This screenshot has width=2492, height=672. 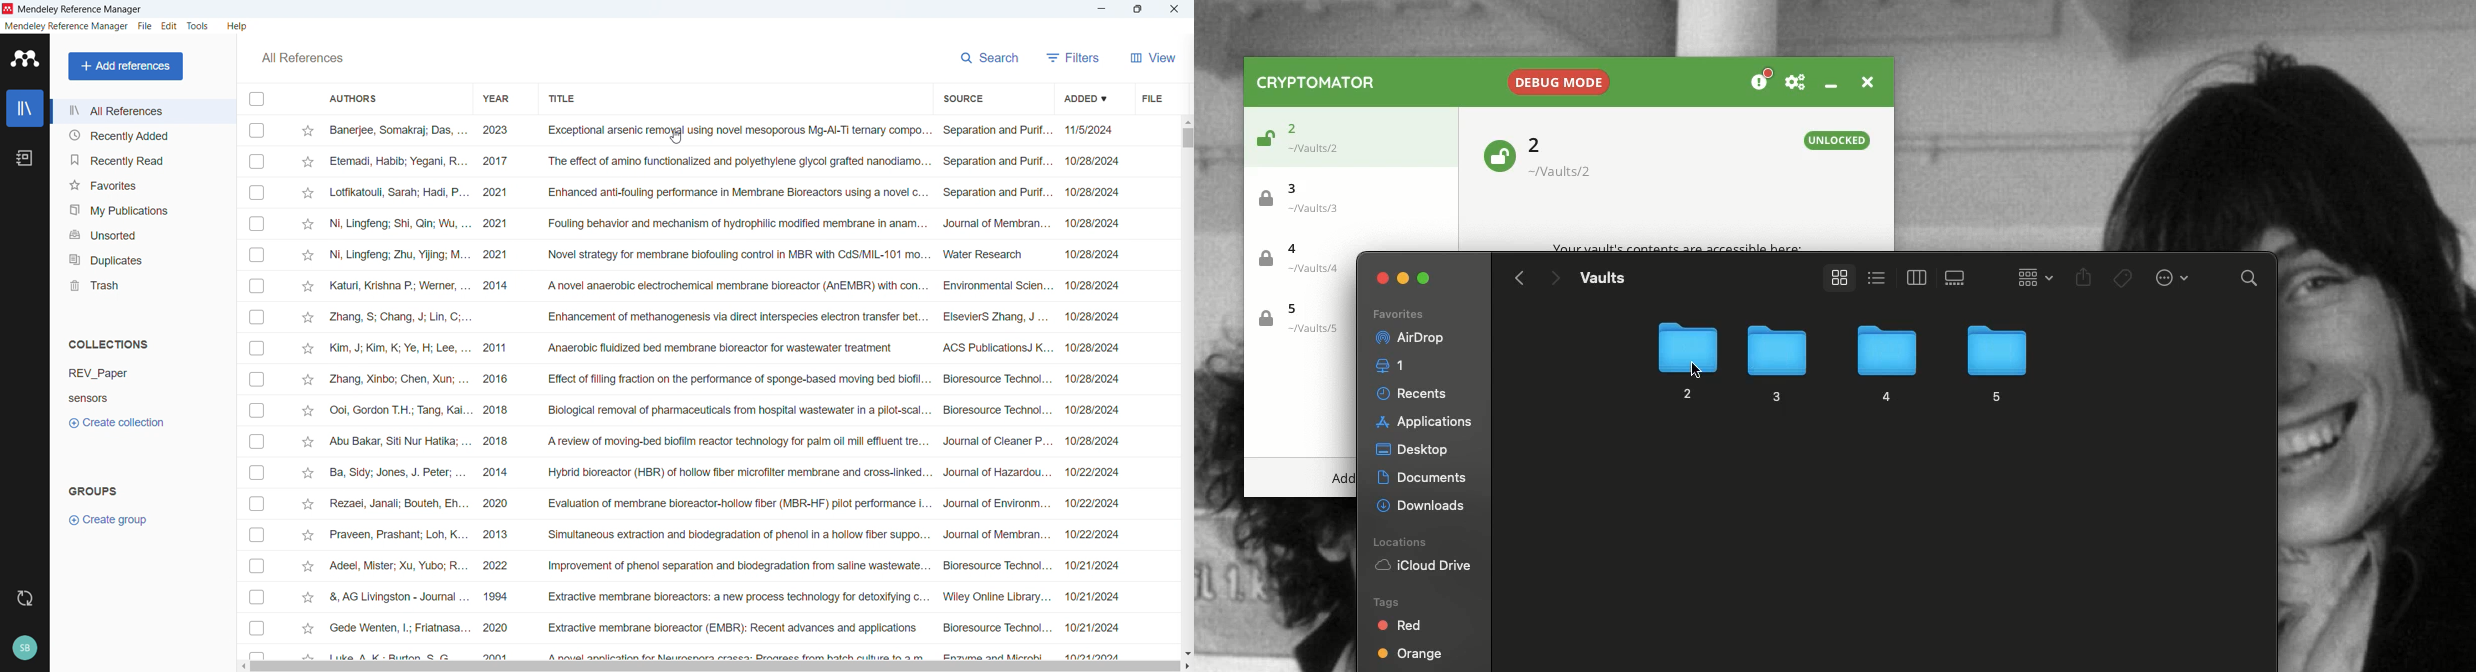 What do you see at coordinates (398, 348) in the screenshot?
I see `kim,j,kim,k,ye,h,lee` at bounding box center [398, 348].